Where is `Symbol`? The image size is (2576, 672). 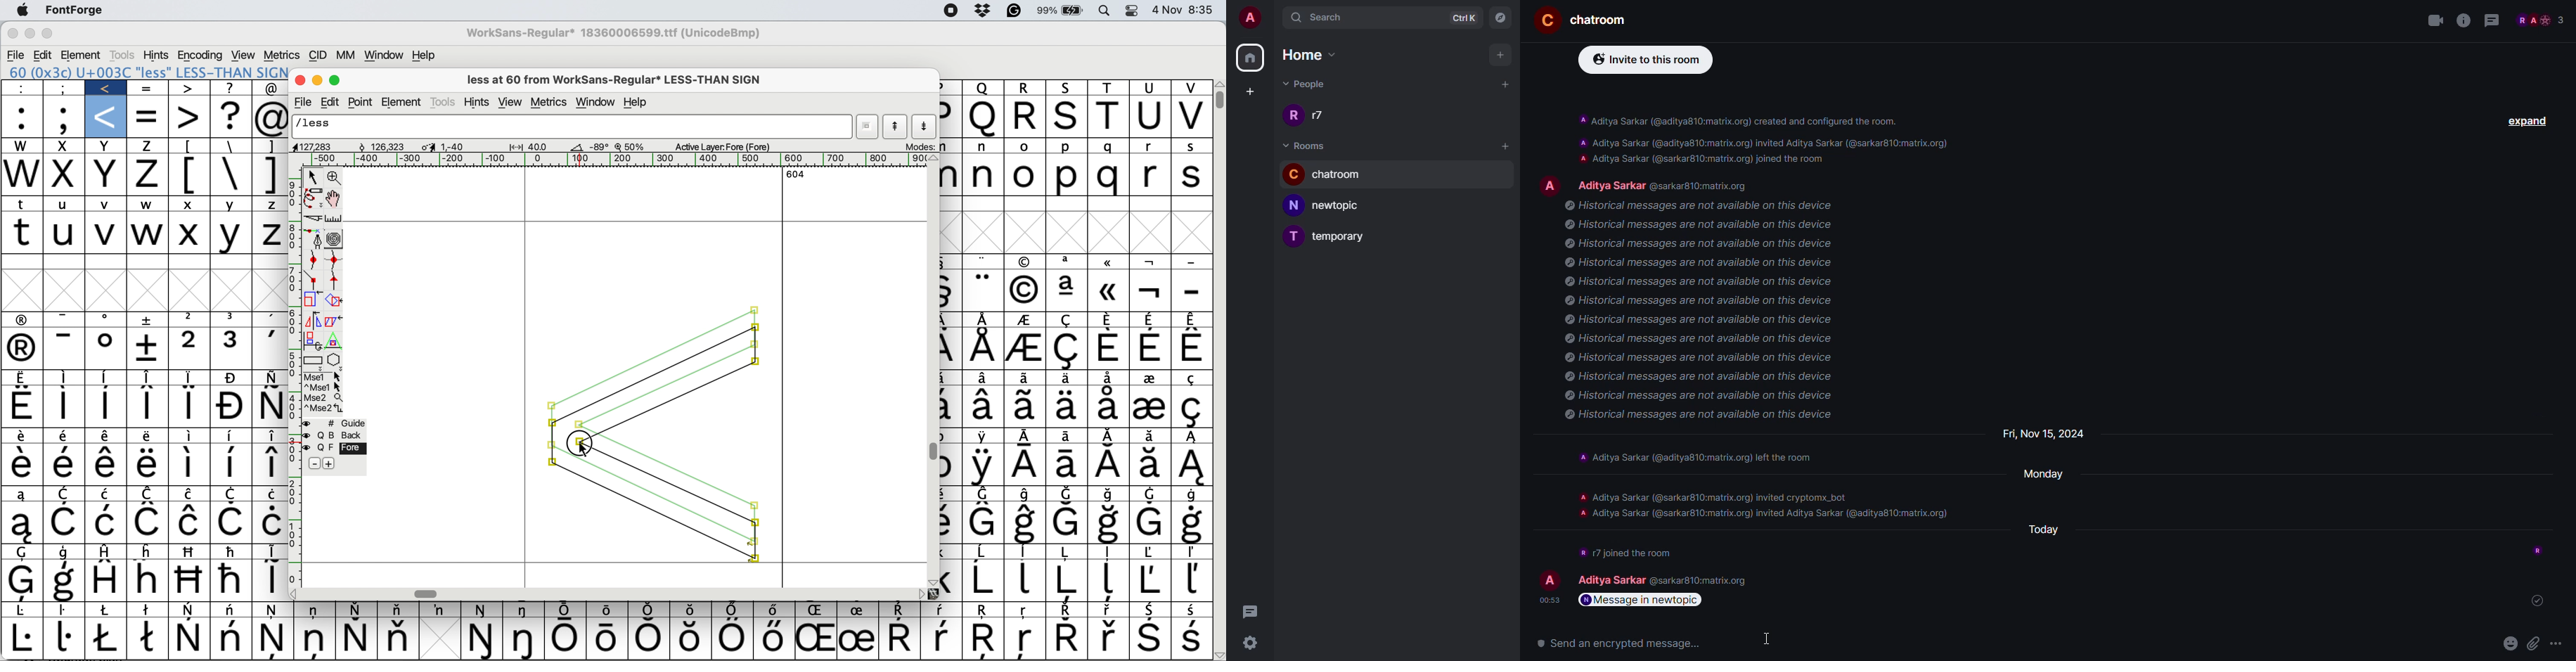 Symbol is located at coordinates (1068, 639).